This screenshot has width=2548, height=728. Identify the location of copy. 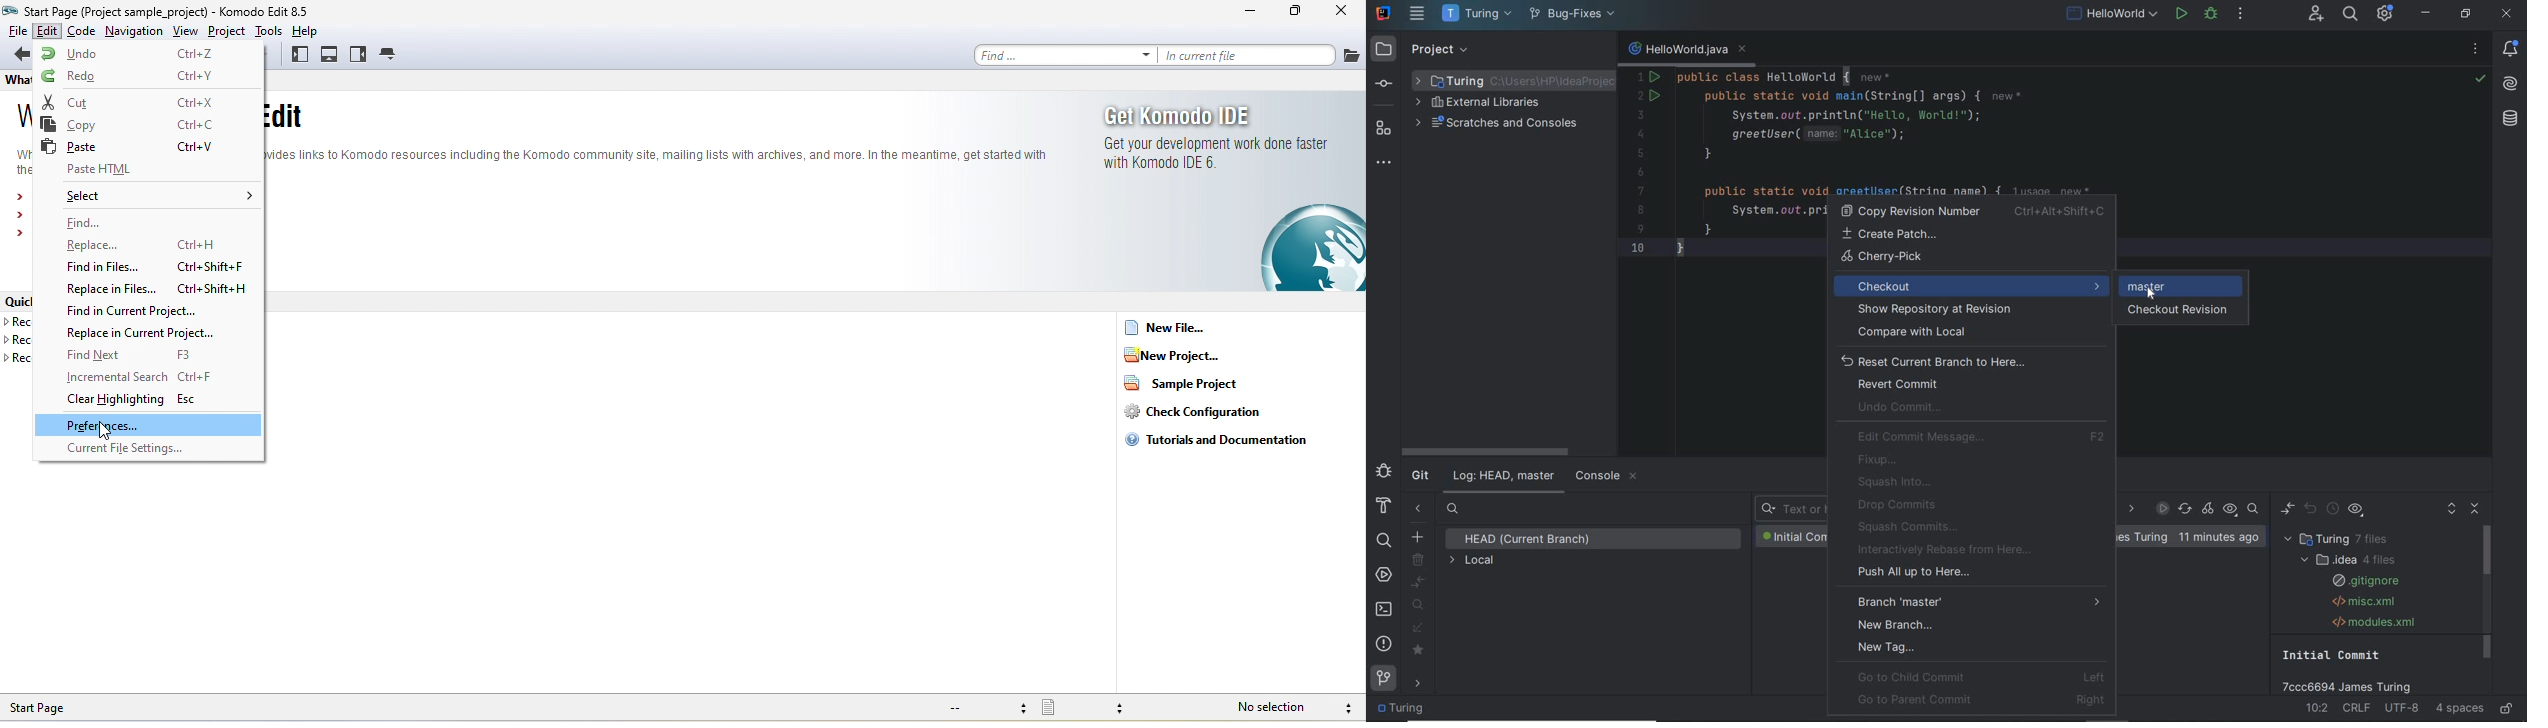
(151, 125).